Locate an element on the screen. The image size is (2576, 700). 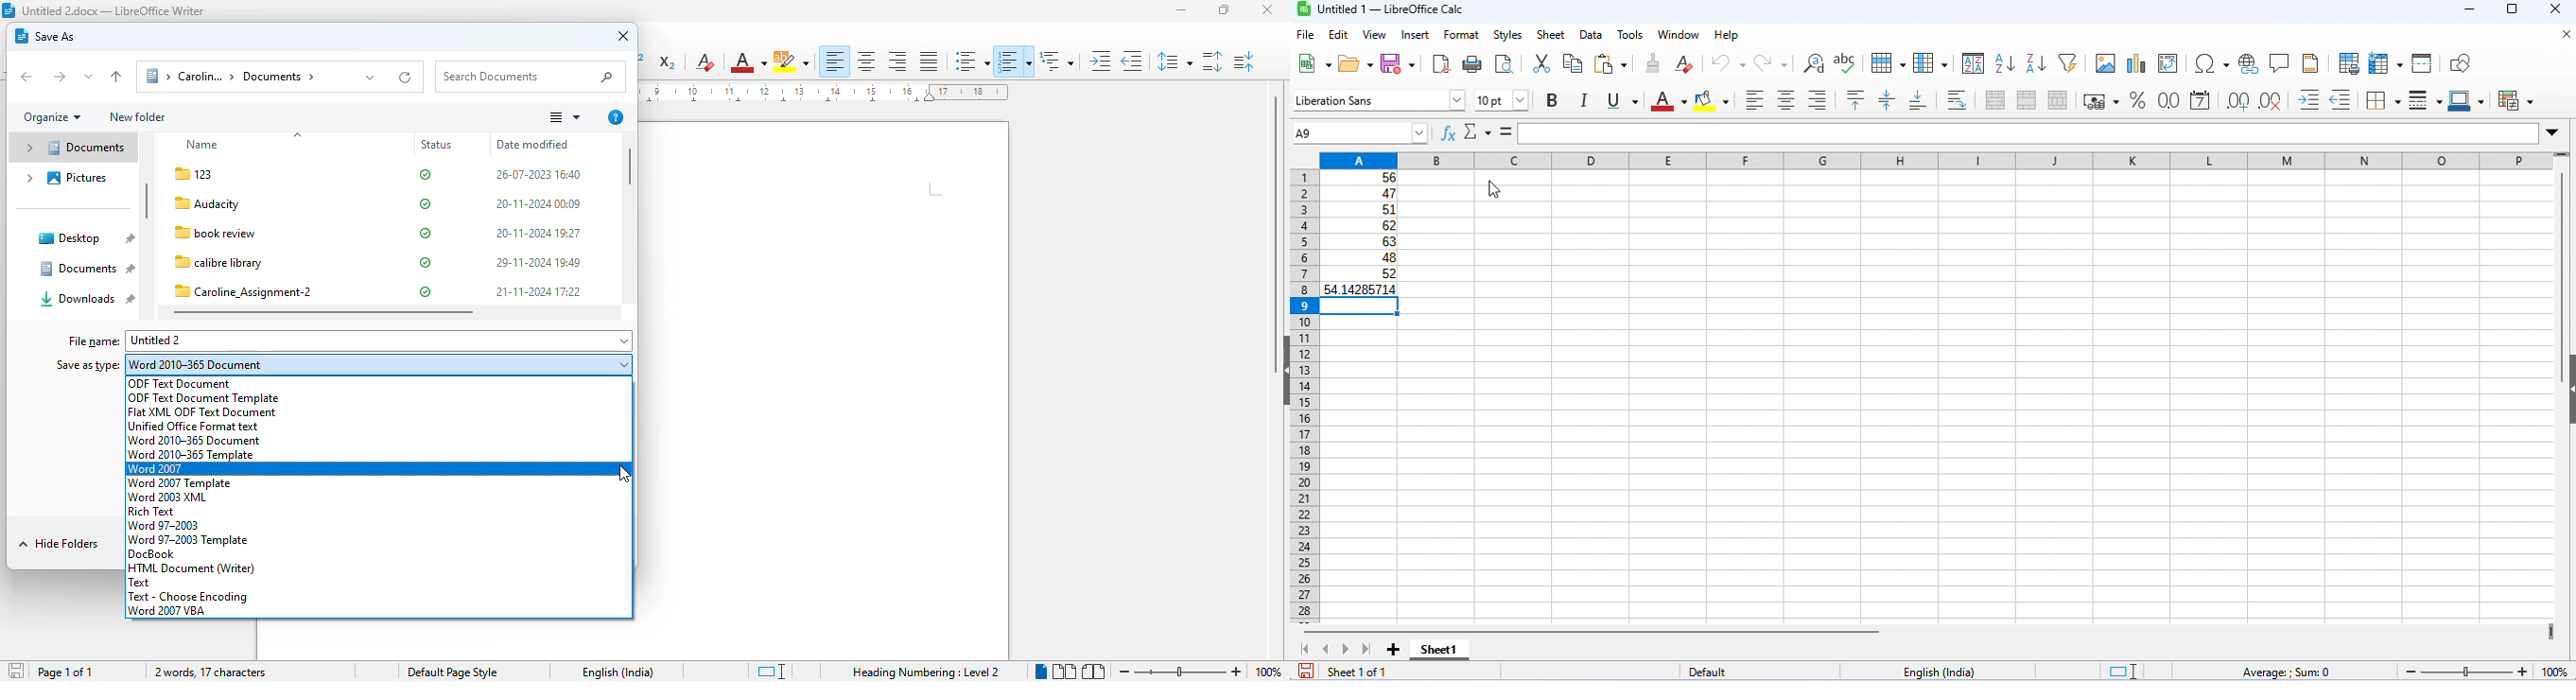
cursor is located at coordinates (626, 473).